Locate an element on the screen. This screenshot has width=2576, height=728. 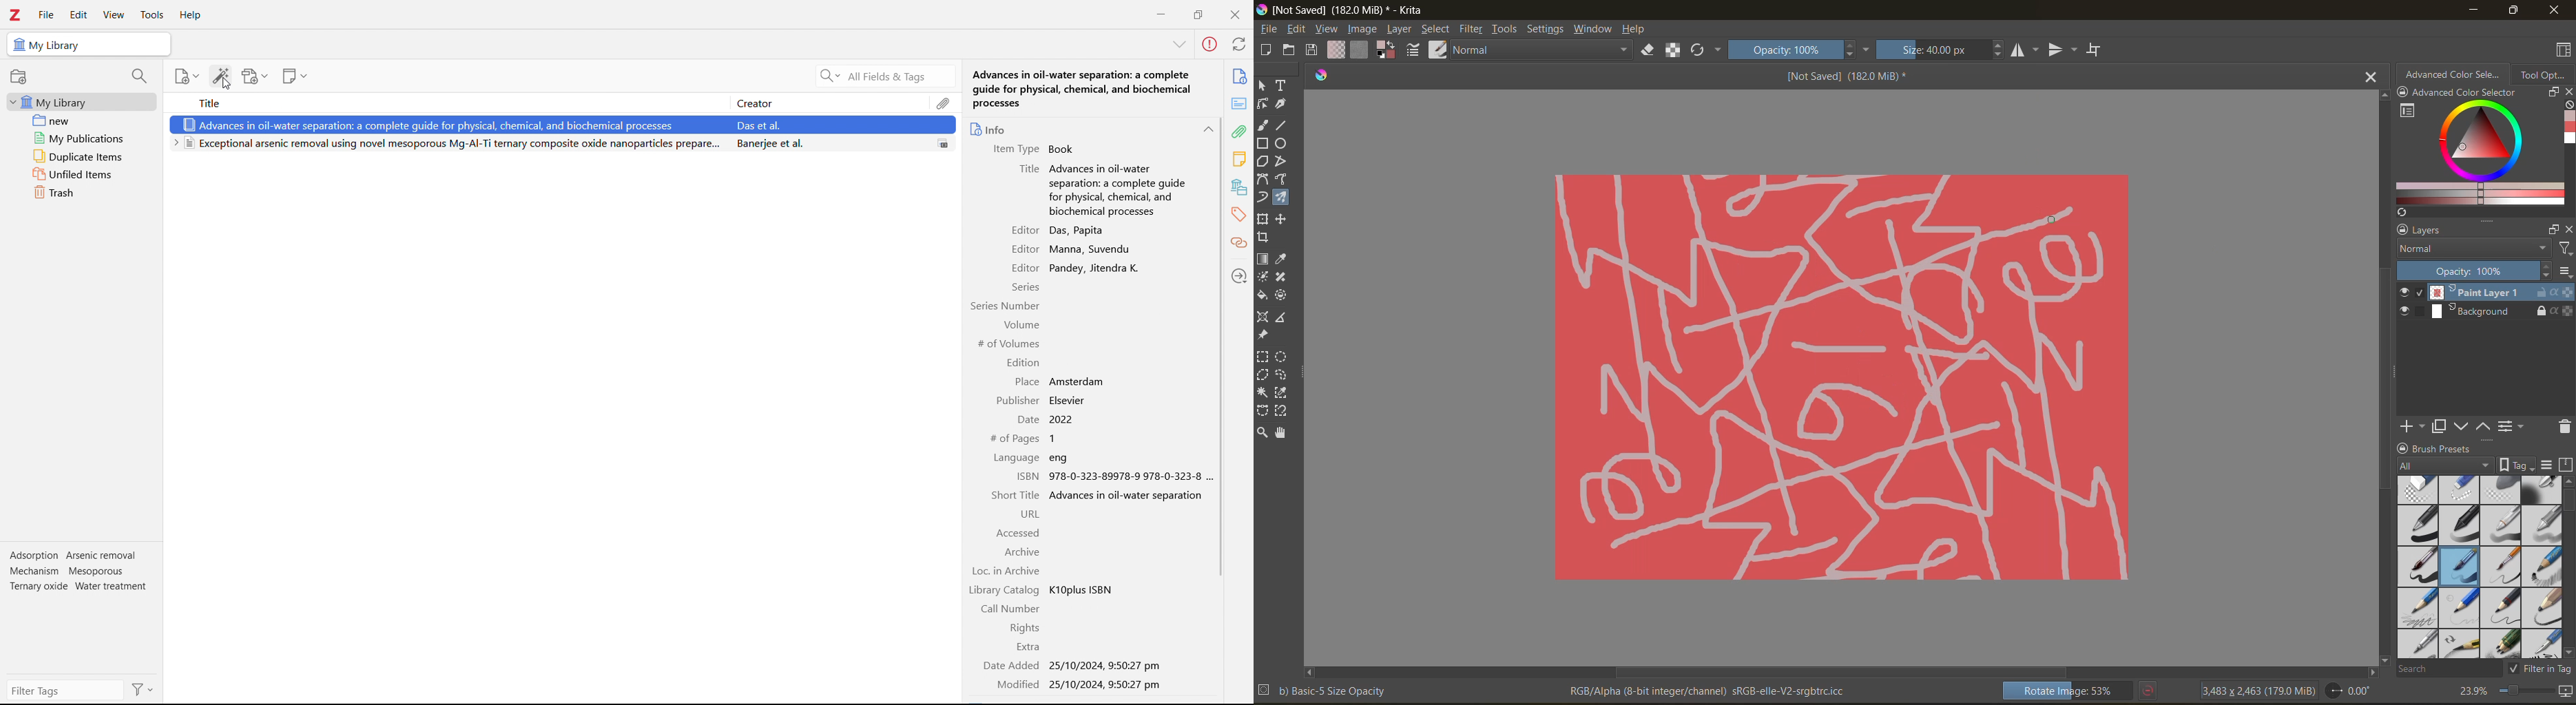
Library catalog is located at coordinates (1004, 589).